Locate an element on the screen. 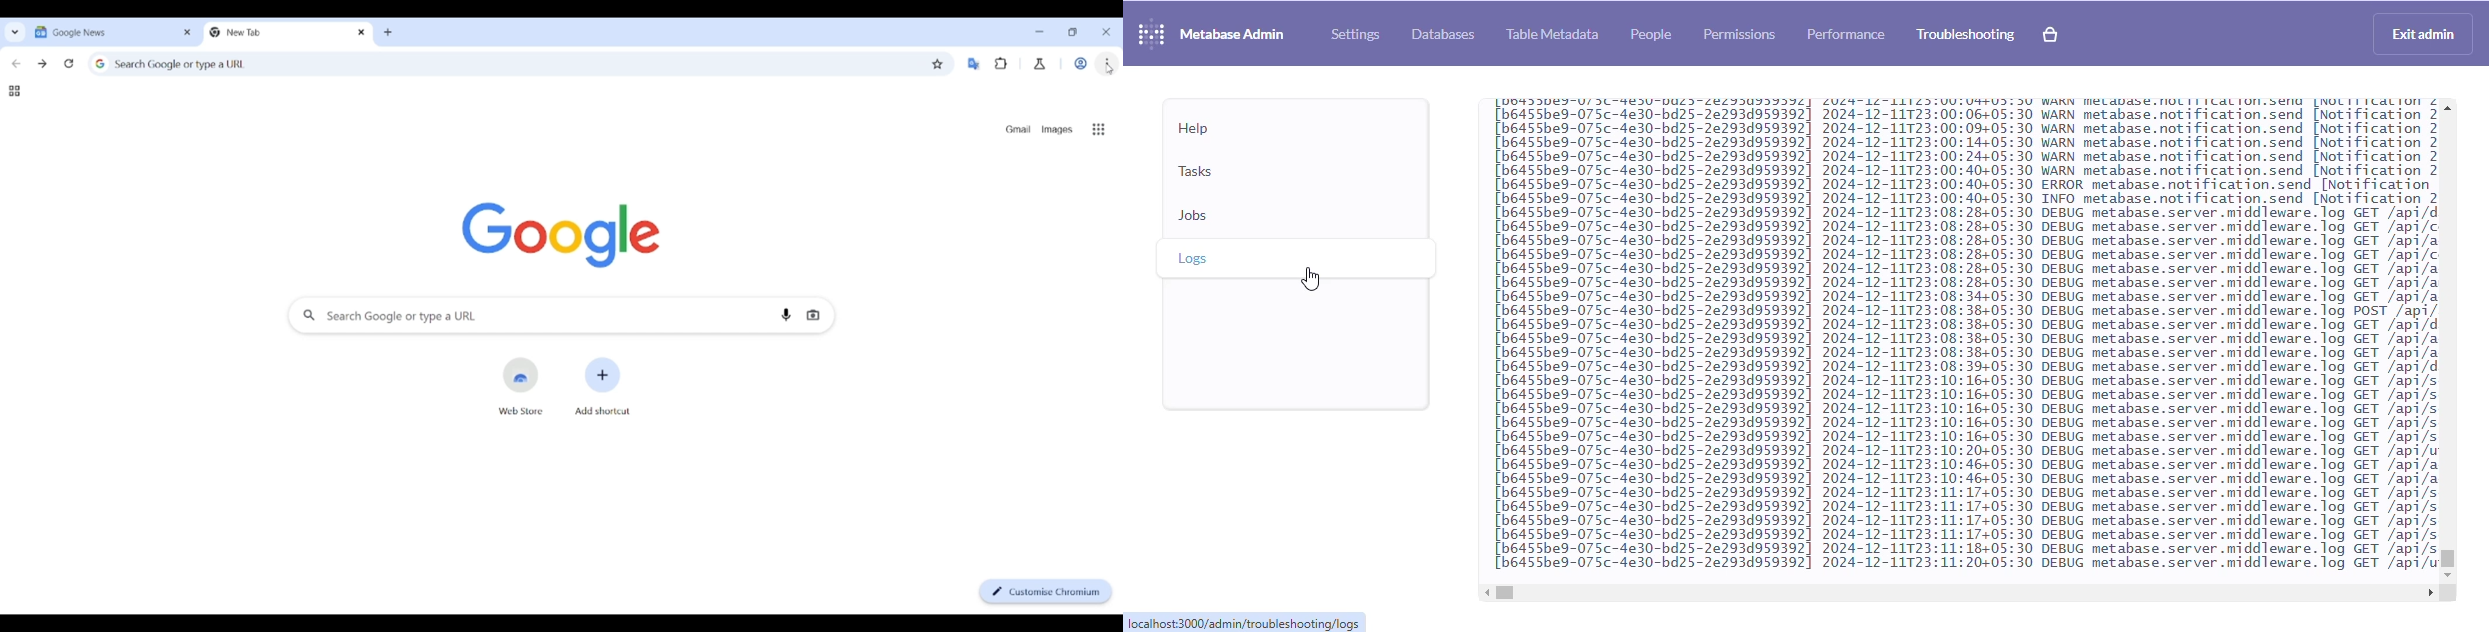 The image size is (2492, 644). Google translator extension is located at coordinates (974, 64).